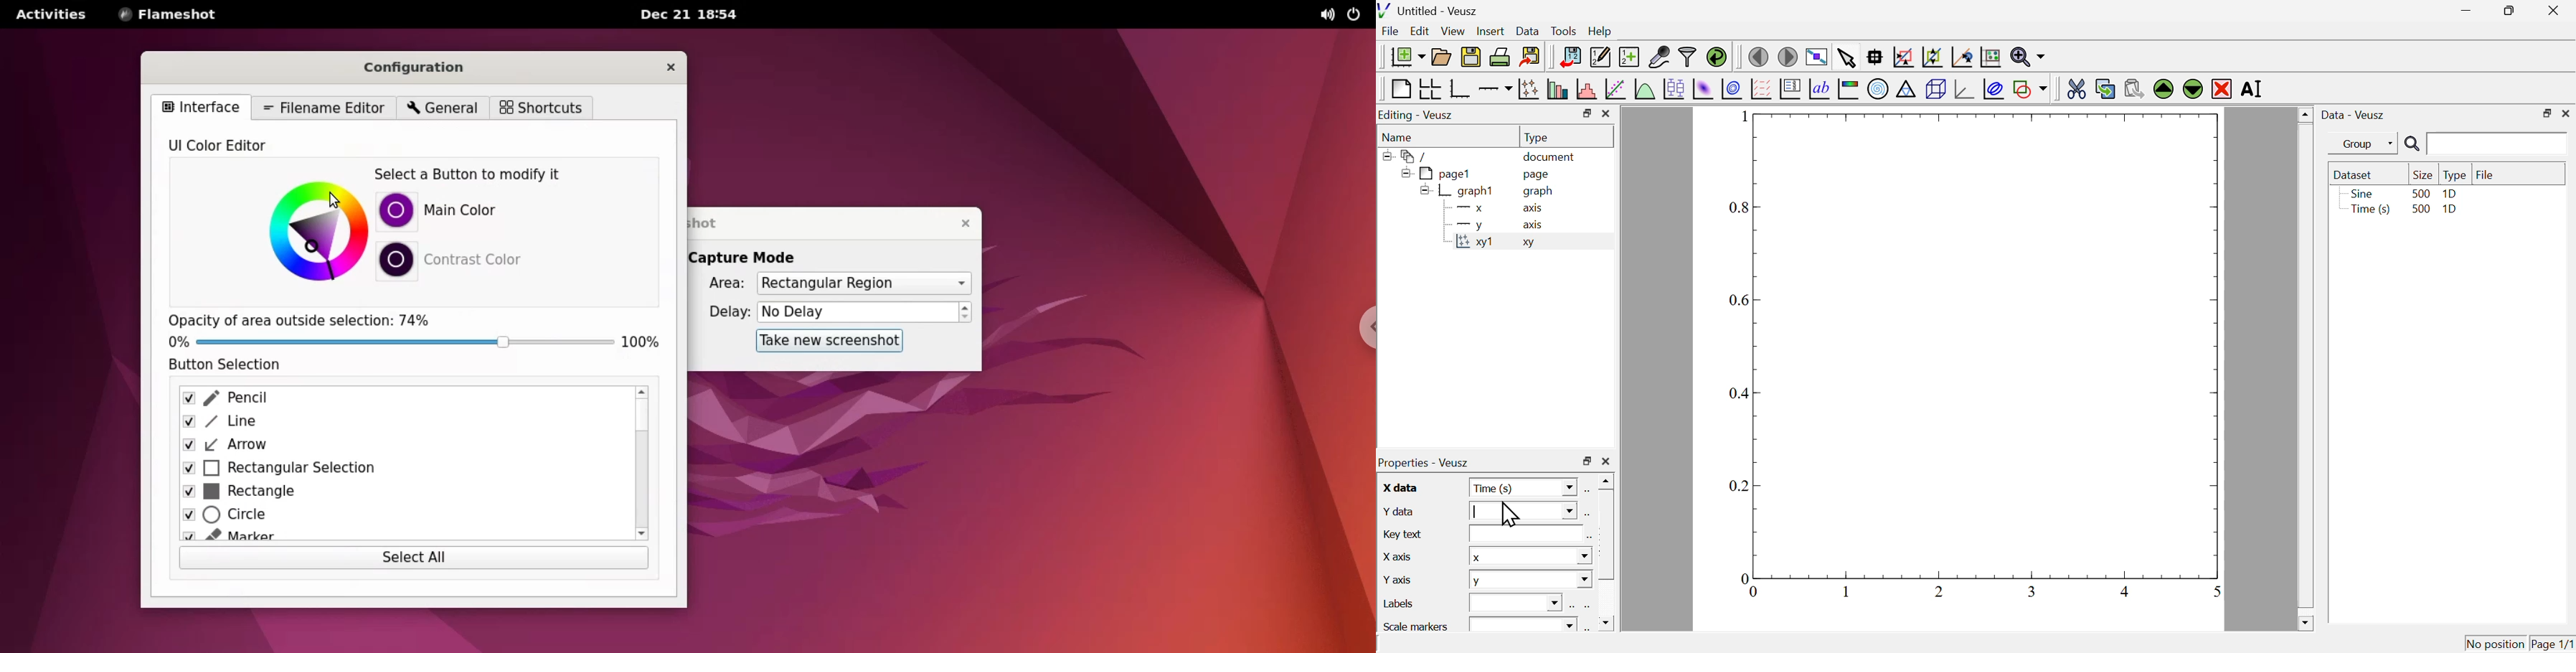 The width and height of the screenshot is (2576, 672). I want to click on y, so click(1530, 580).